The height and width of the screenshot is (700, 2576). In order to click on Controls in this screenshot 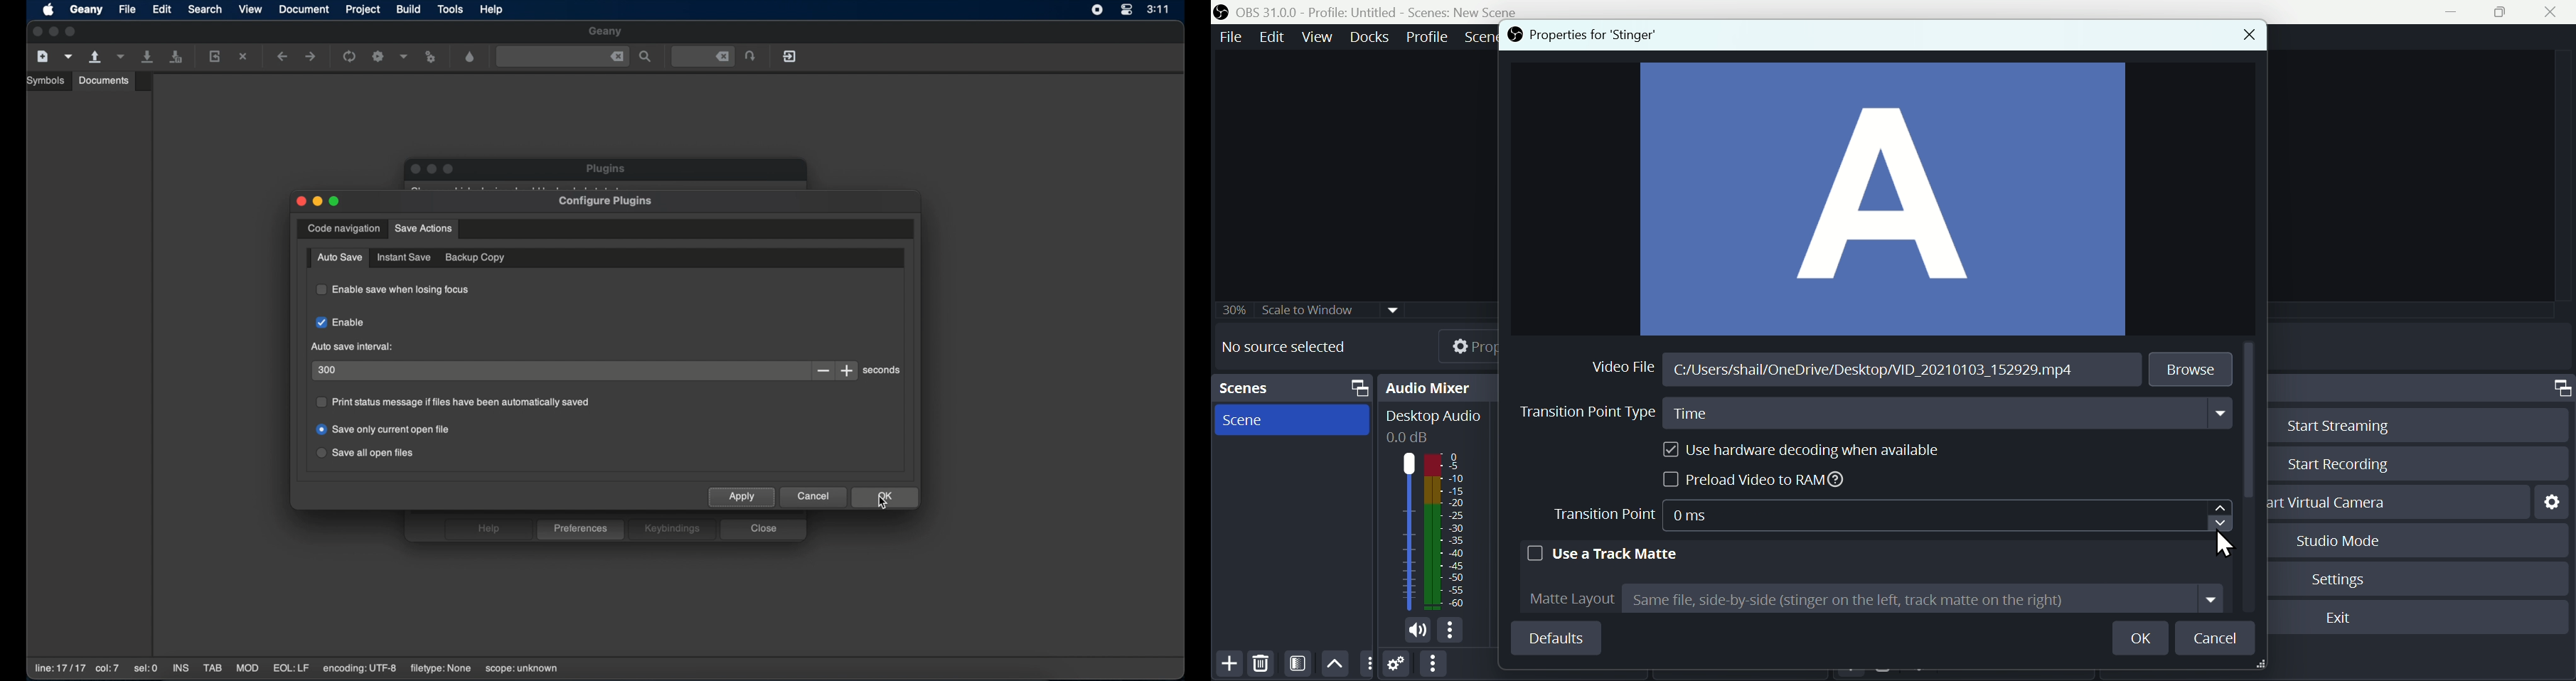, I will do `click(2560, 388)`.